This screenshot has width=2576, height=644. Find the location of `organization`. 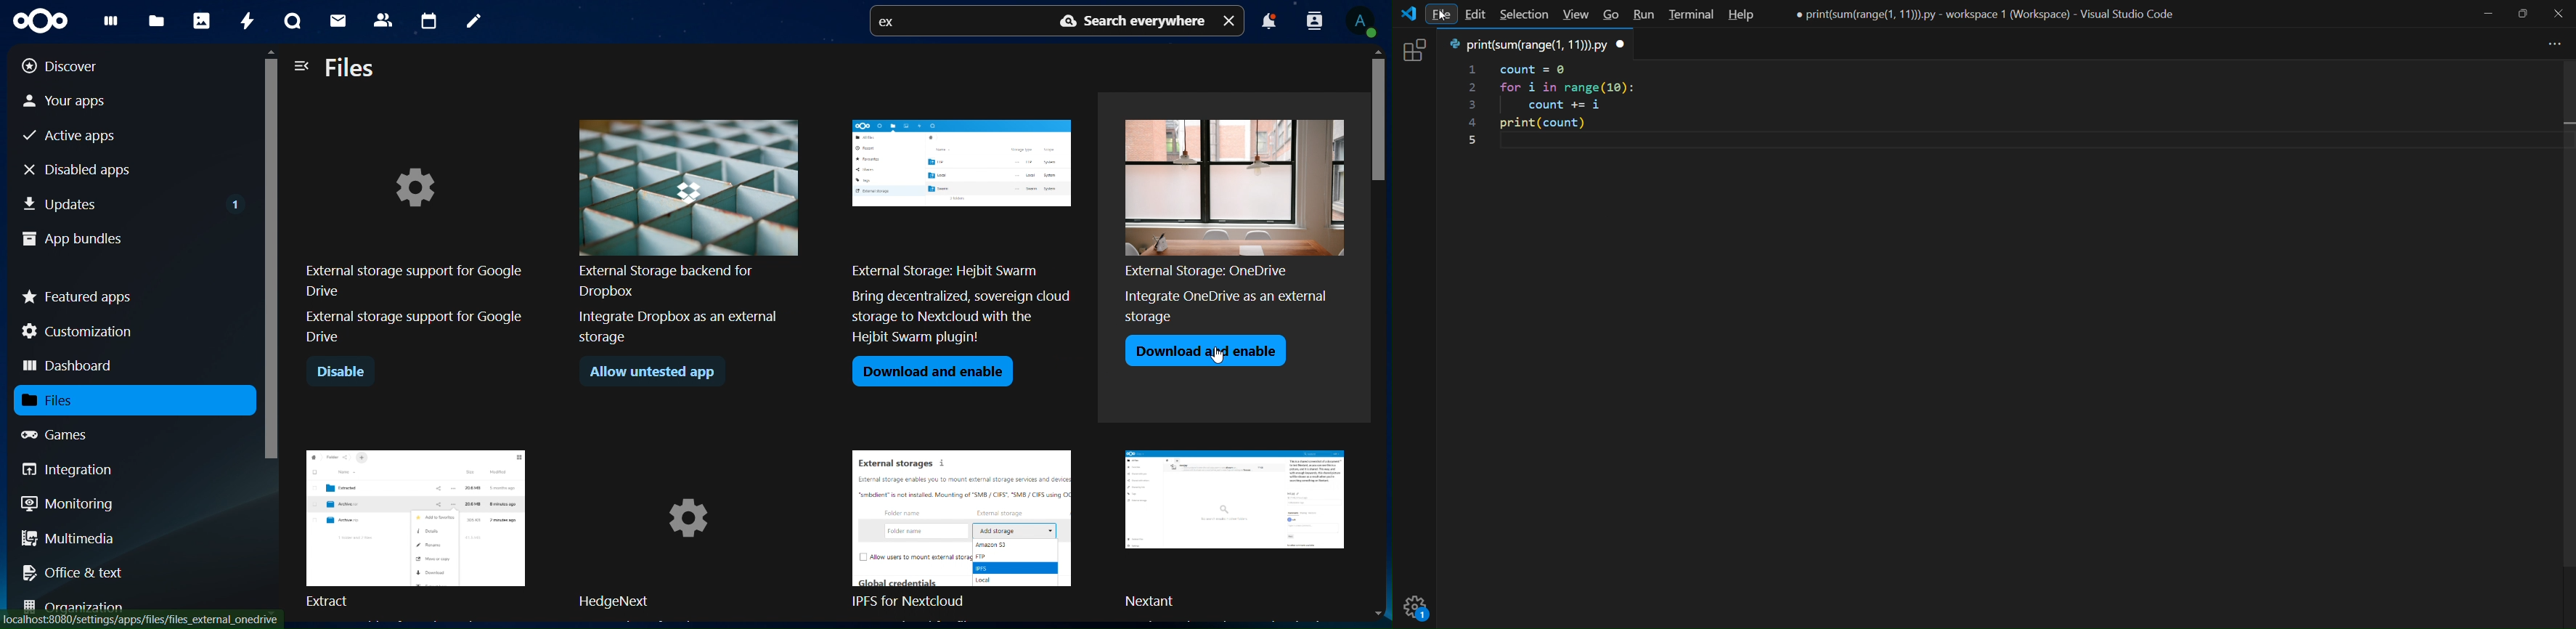

organization is located at coordinates (80, 605).